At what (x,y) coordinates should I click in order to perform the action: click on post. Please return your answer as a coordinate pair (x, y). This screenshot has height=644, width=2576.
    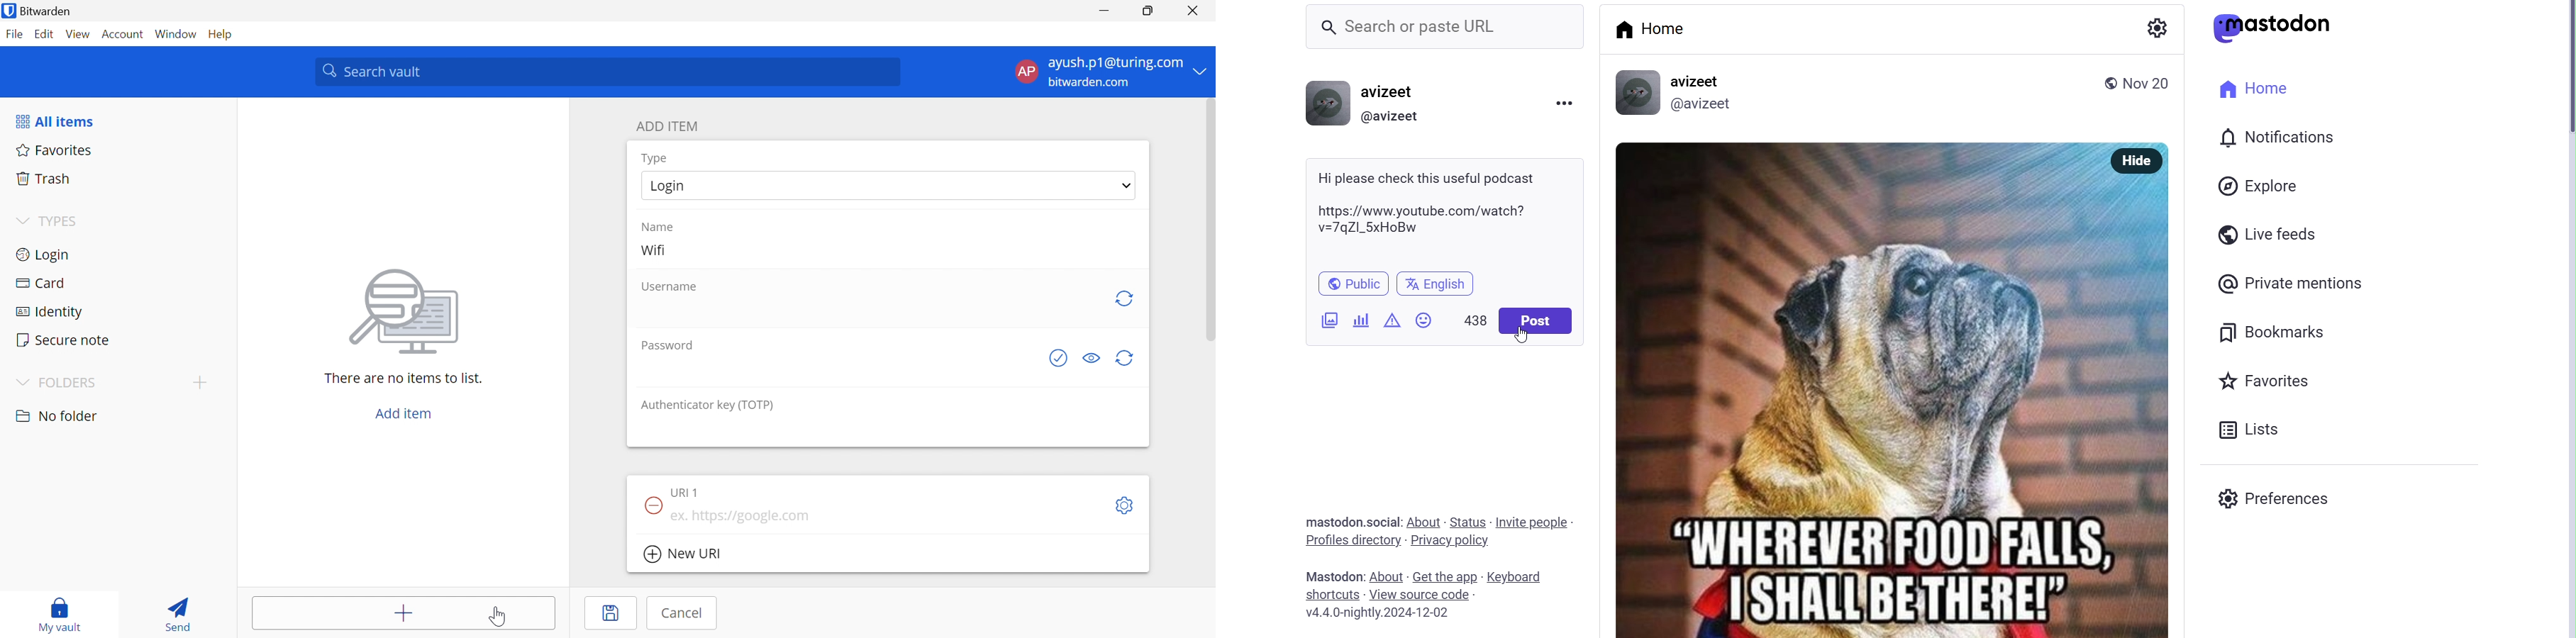
    Looking at the image, I should click on (1535, 321).